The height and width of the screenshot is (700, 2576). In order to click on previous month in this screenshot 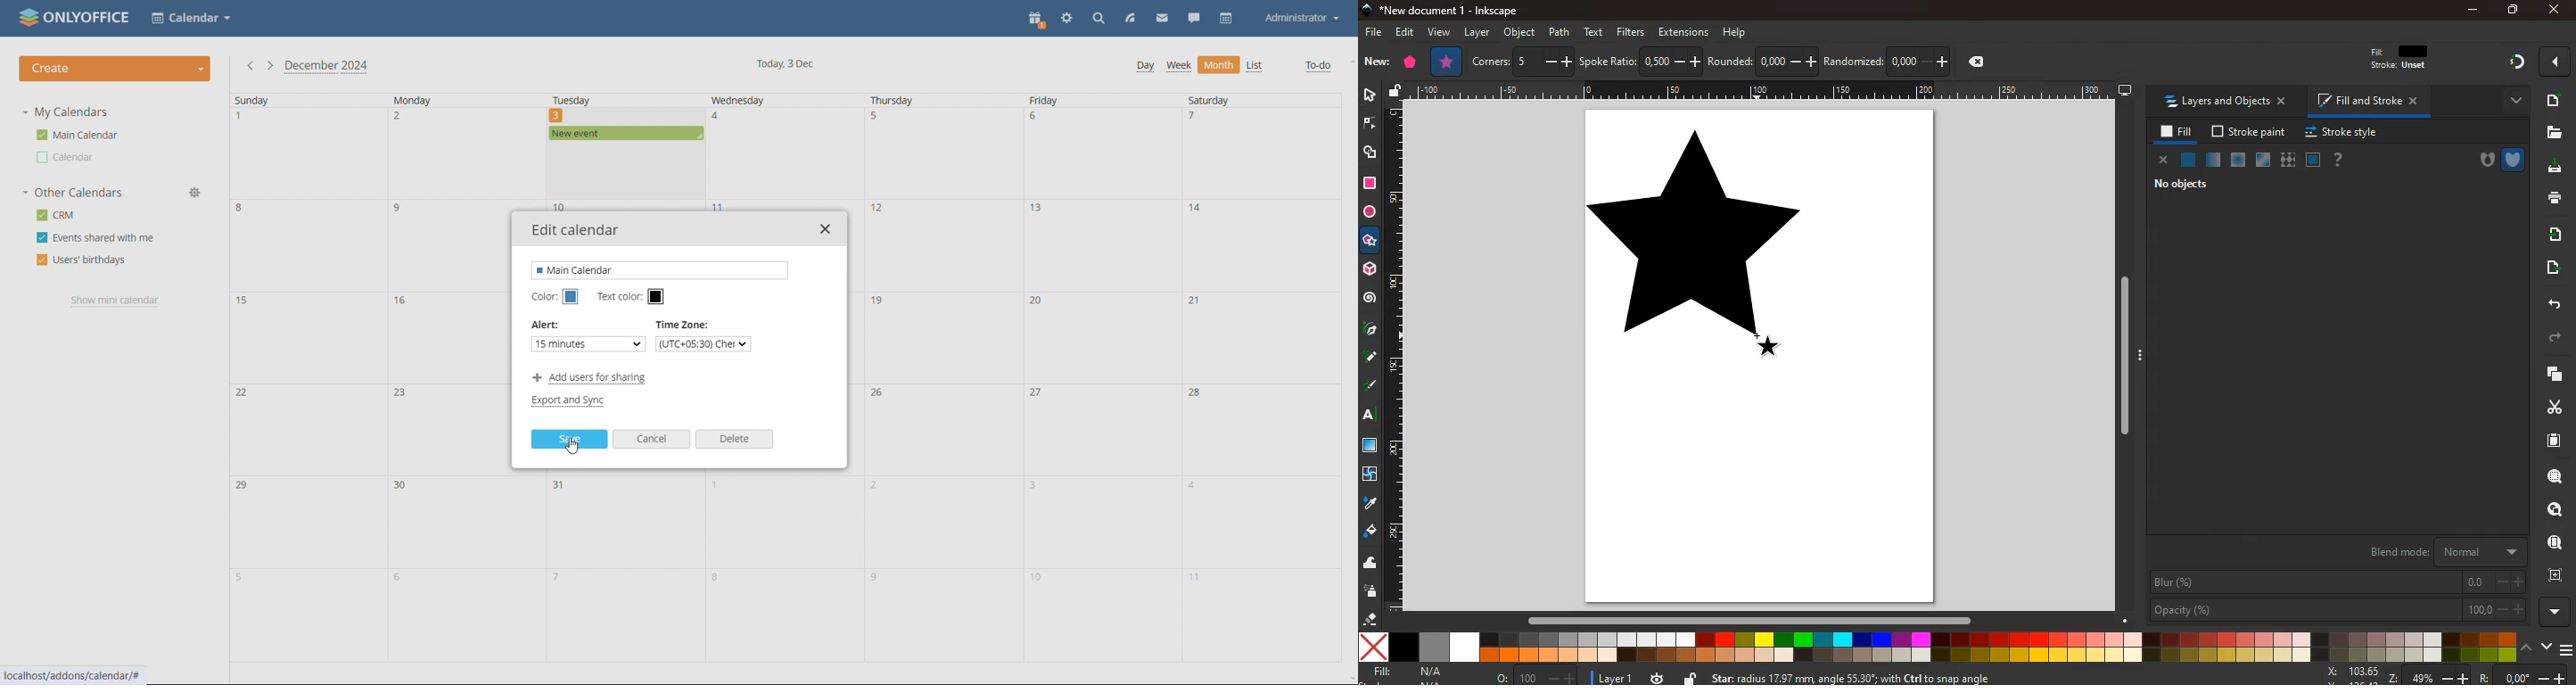, I will do `click(248, 66)`.